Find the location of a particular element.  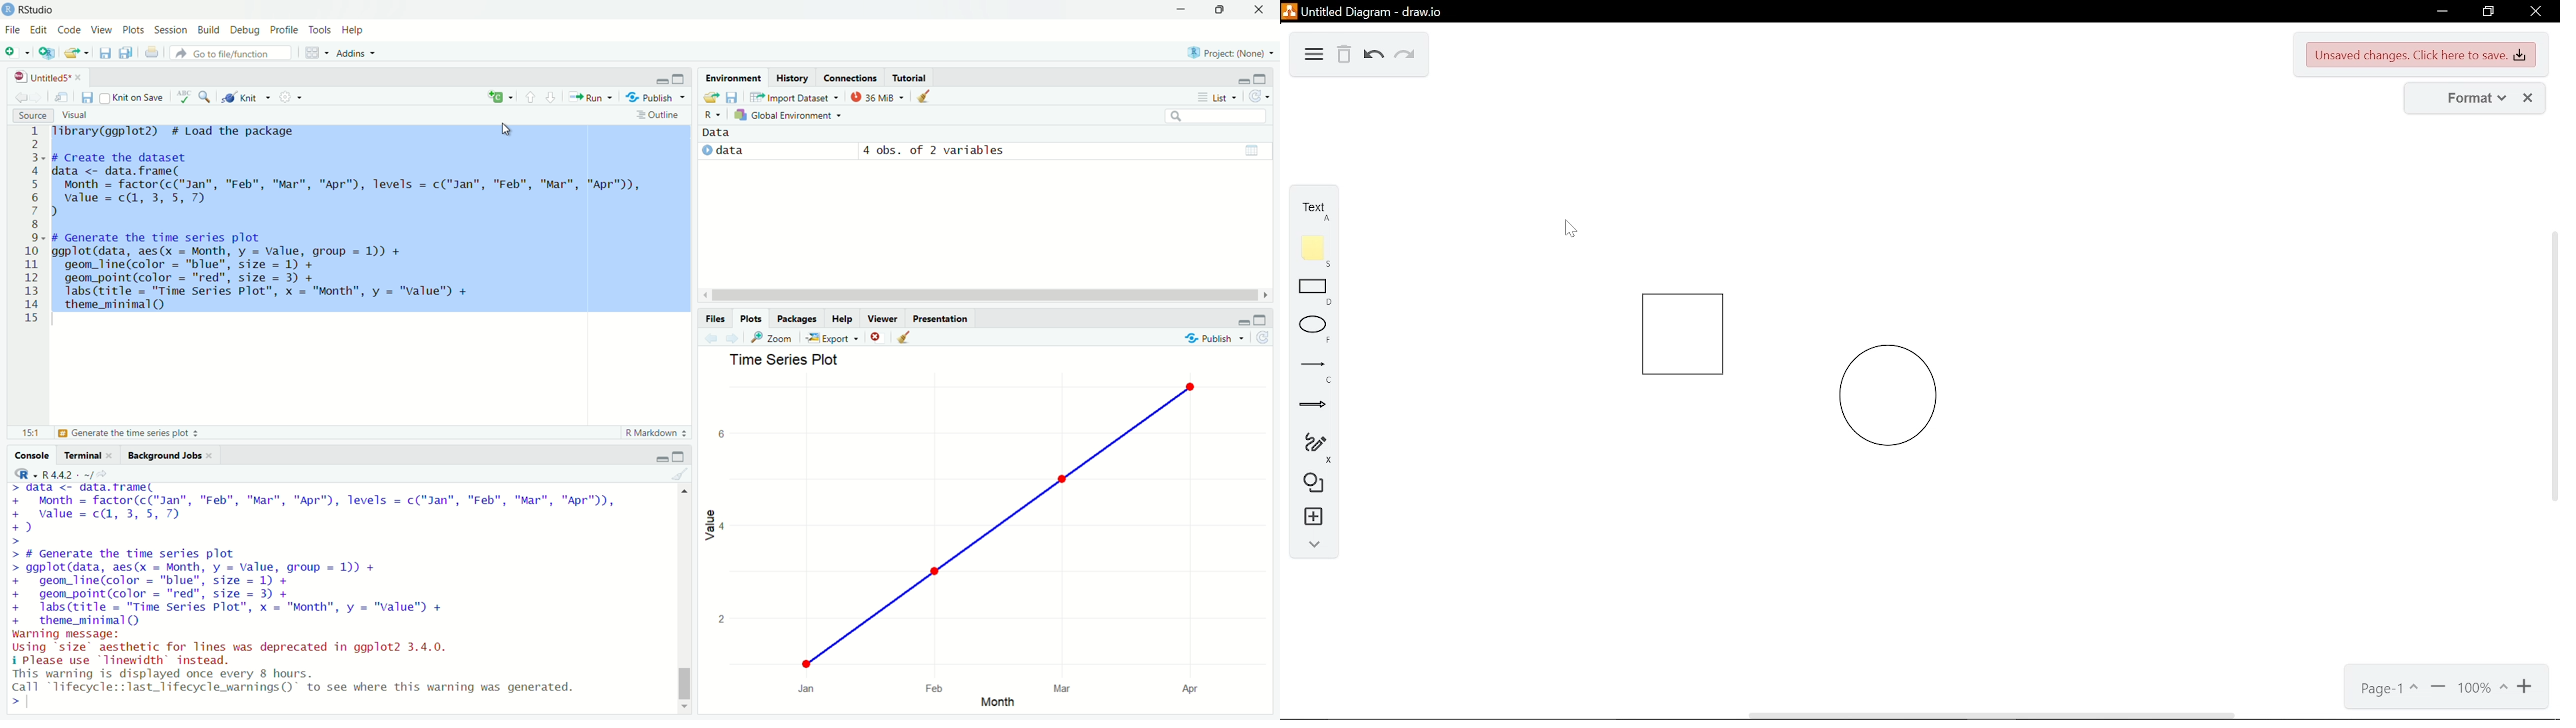

load workspace is located at coordinates (711, 98).